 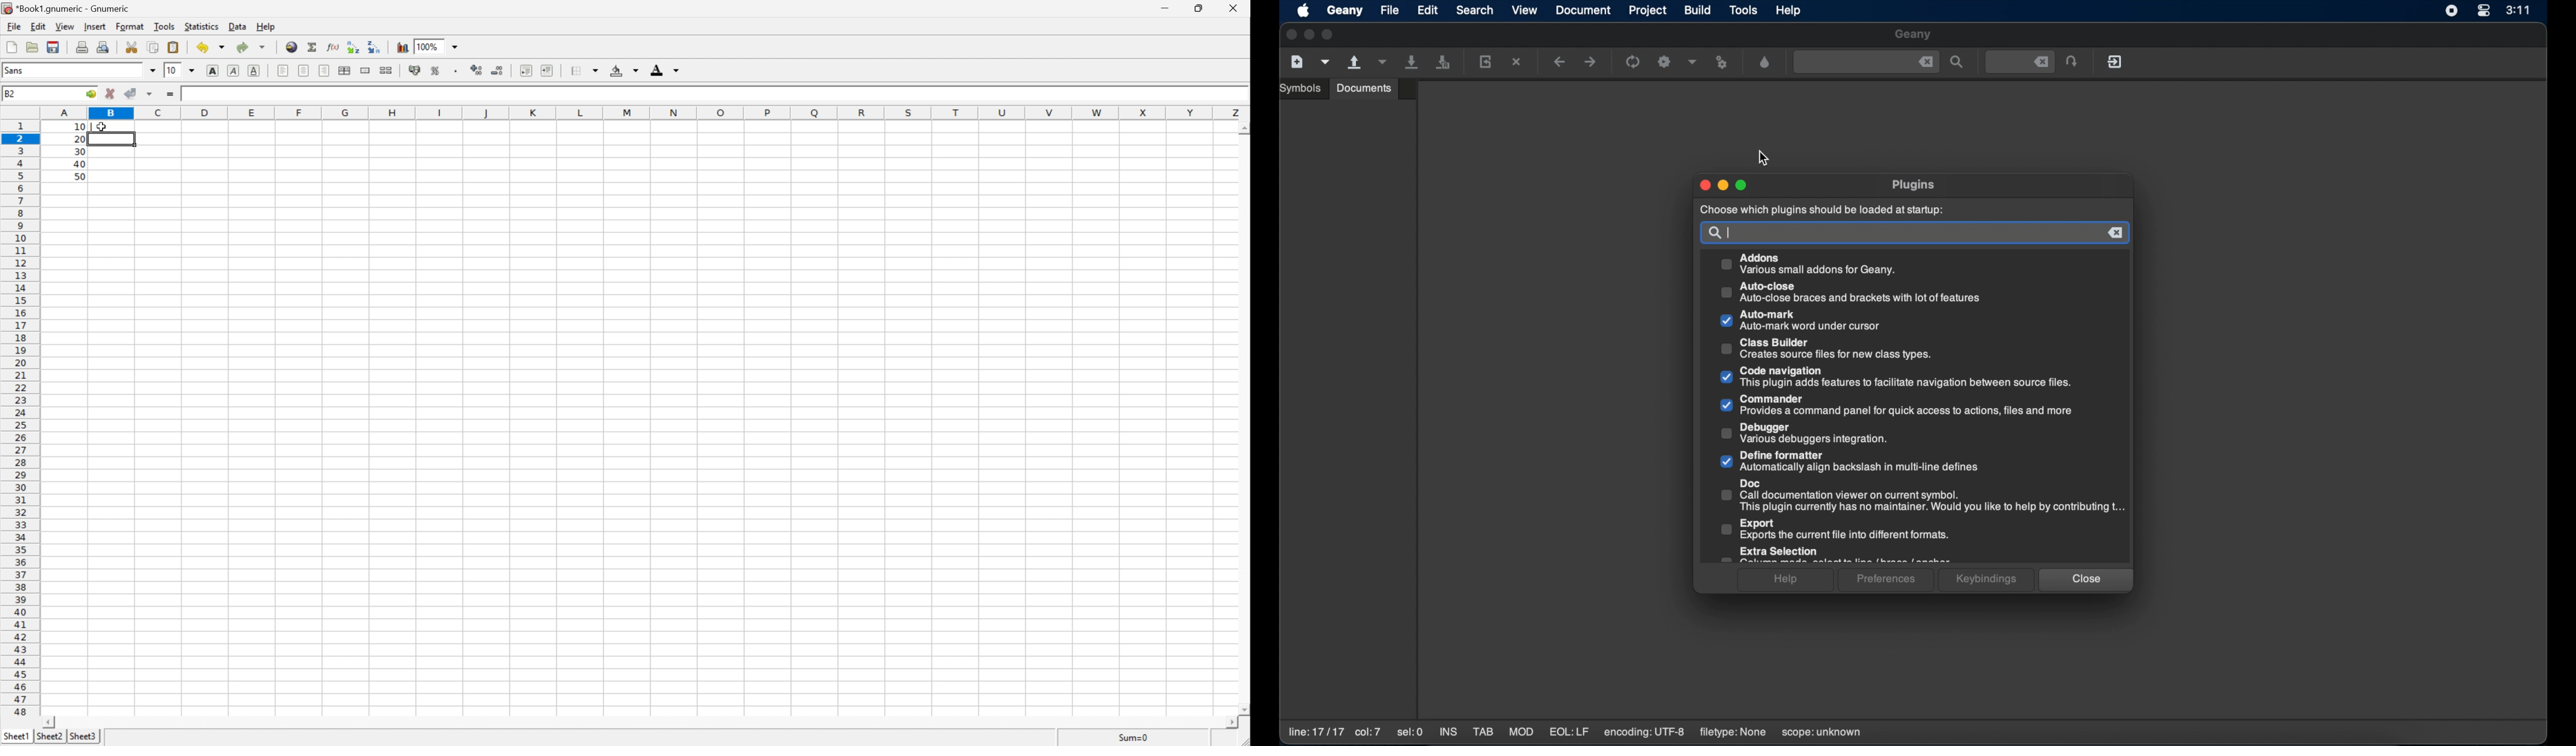 What do you see at coordinates (250, 47) in the screenshot?
I see `Redo` at bounding box center [250, 47].